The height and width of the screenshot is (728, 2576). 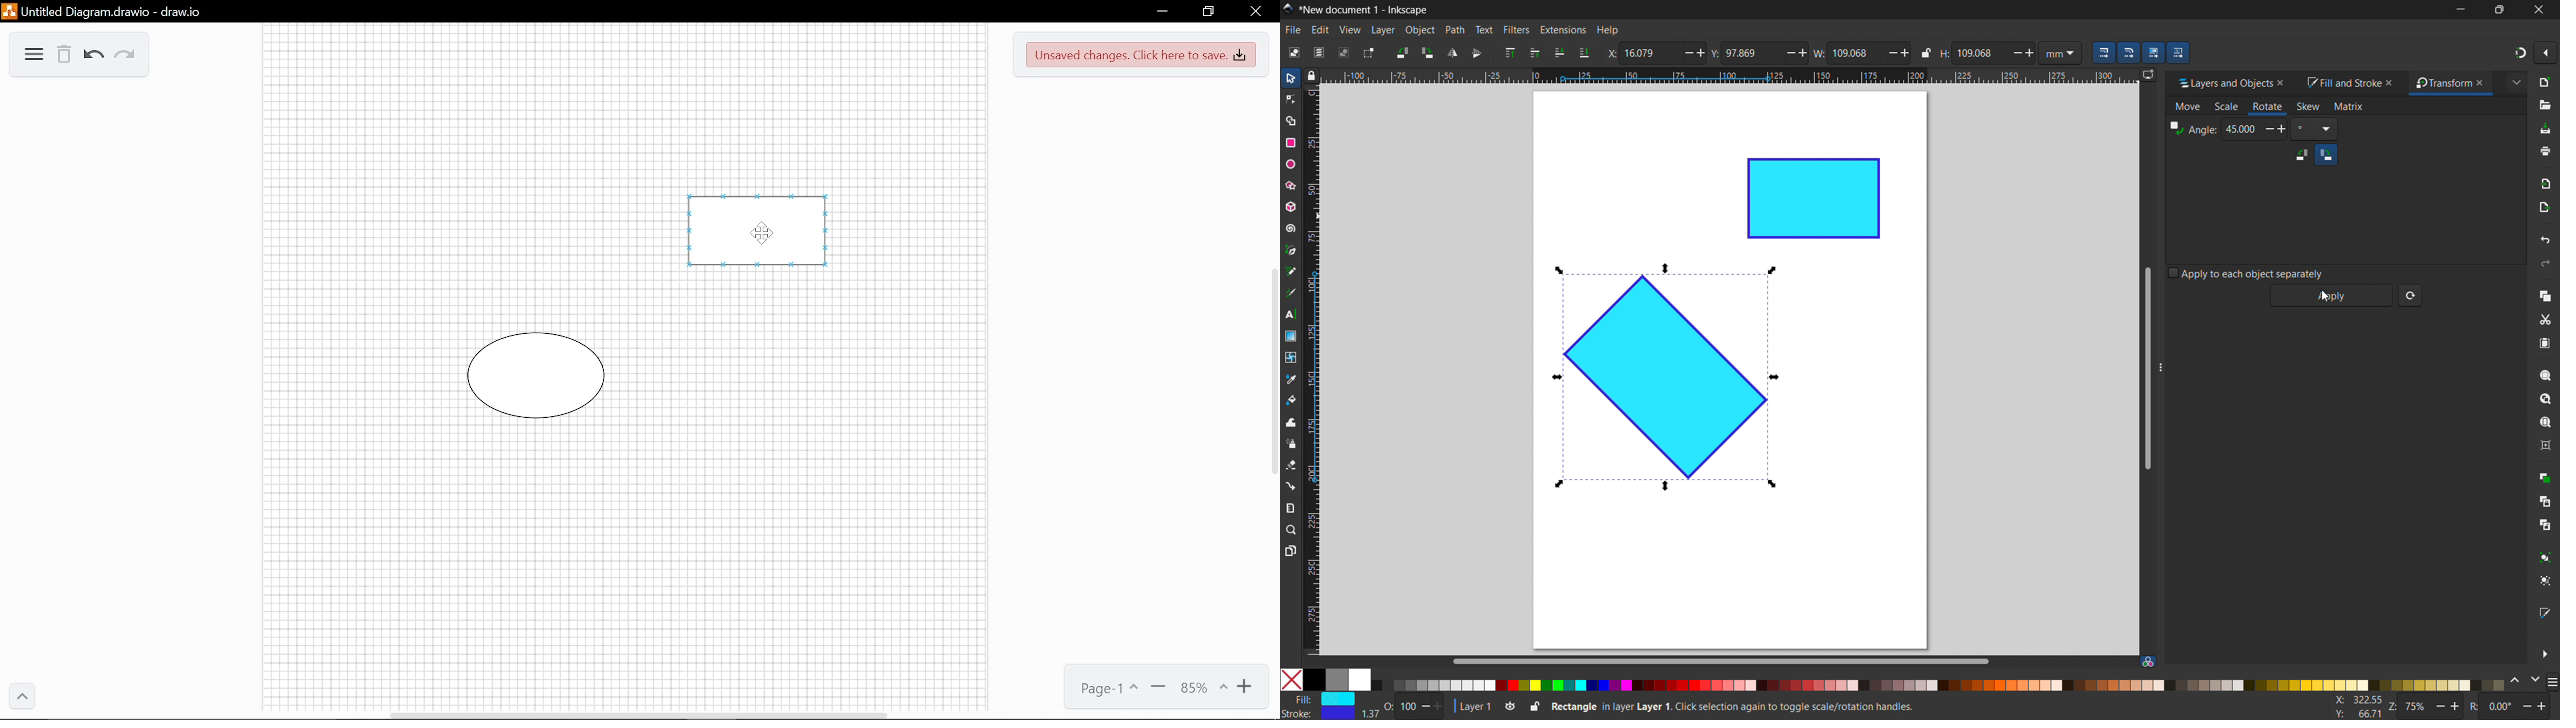 I want to click on when scaling rectangle, scale the radii of the rounded corners, so click(x=2128, y=53).